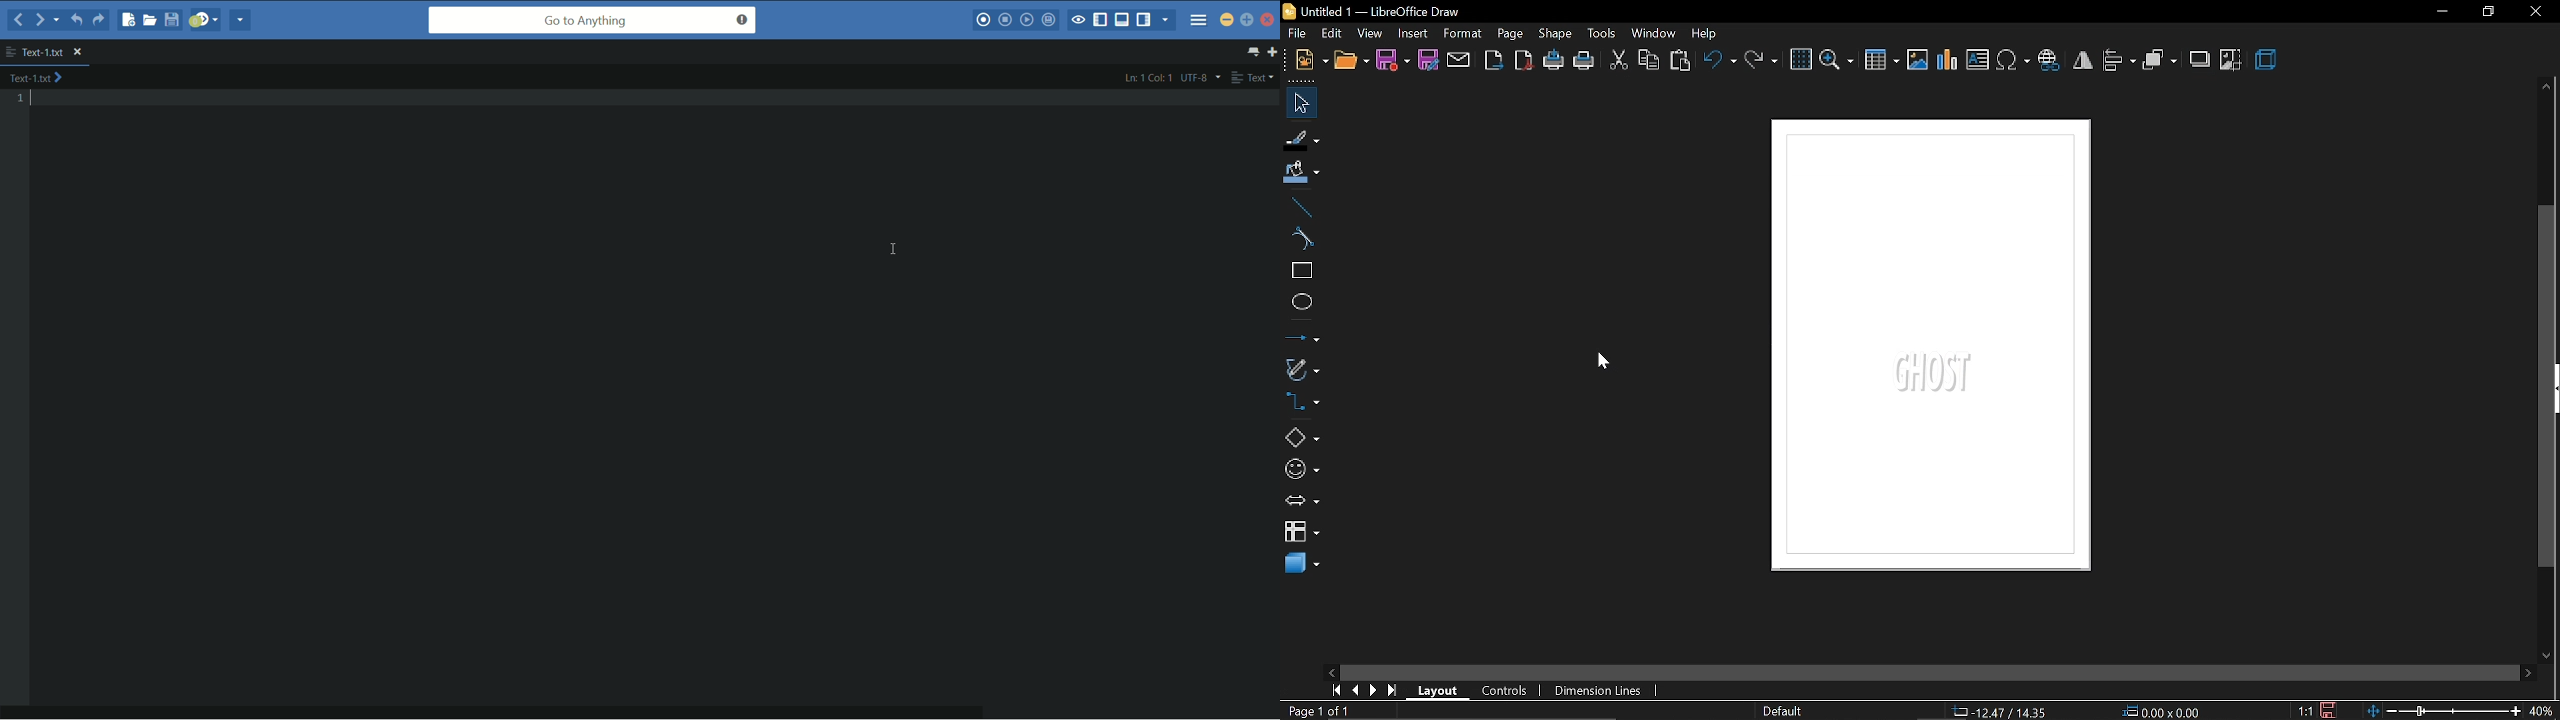 This screenshot has height=728, width=2576. I want to click on curve, so click(1298, 240).